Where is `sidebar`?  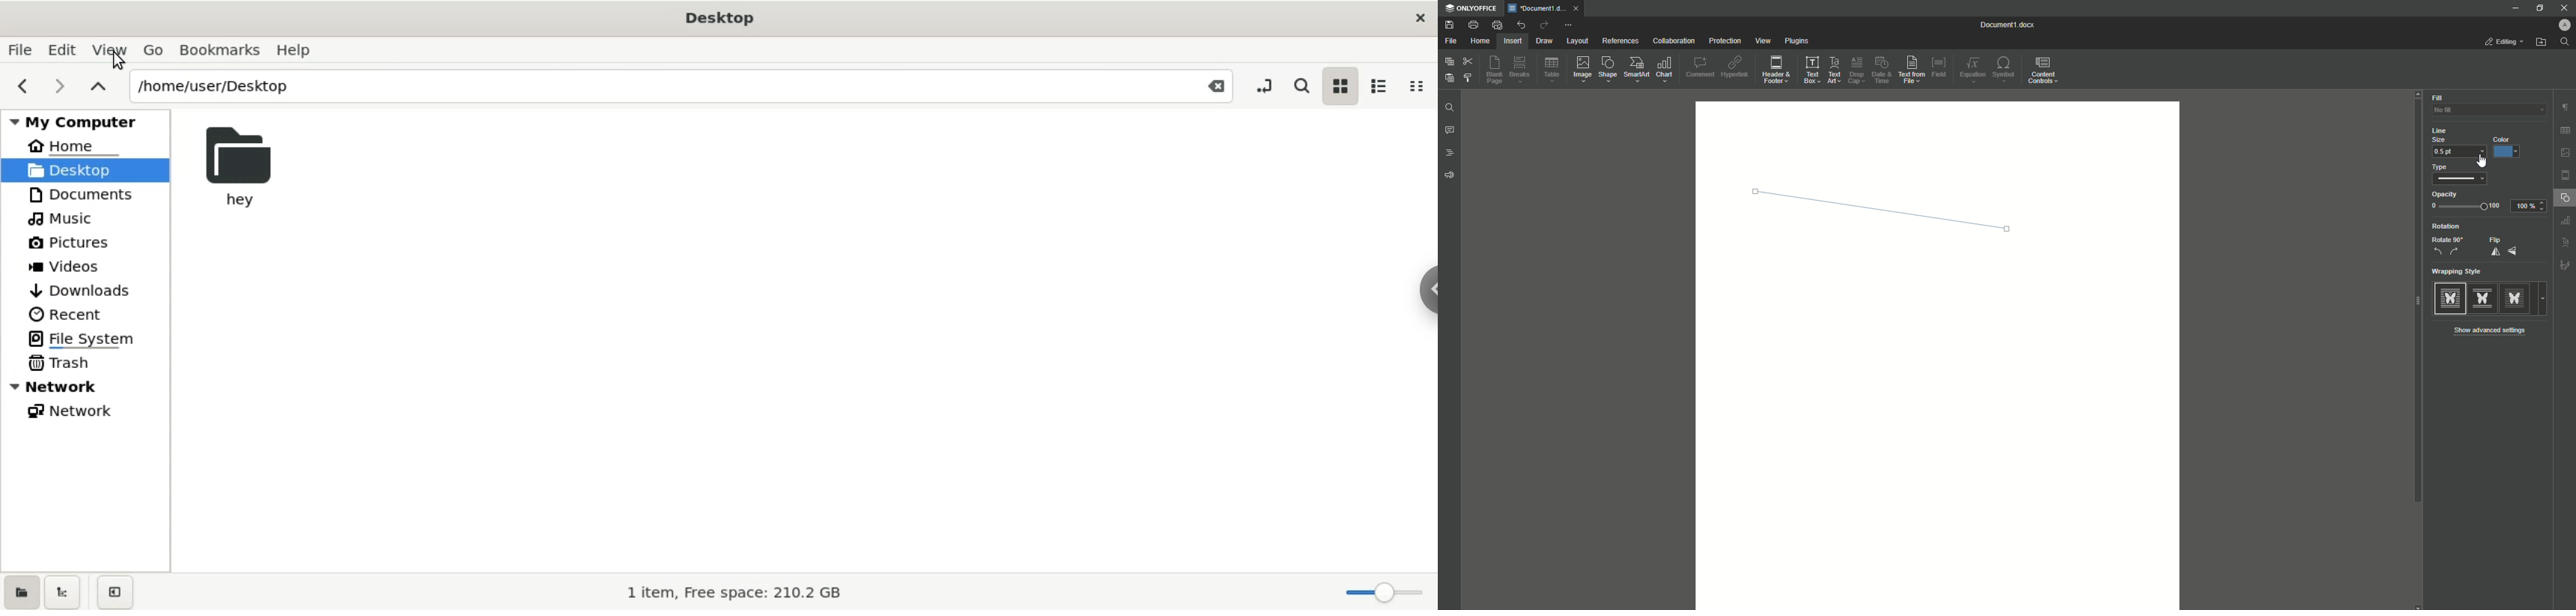 sidebar is located at coordinates (1427, 288).